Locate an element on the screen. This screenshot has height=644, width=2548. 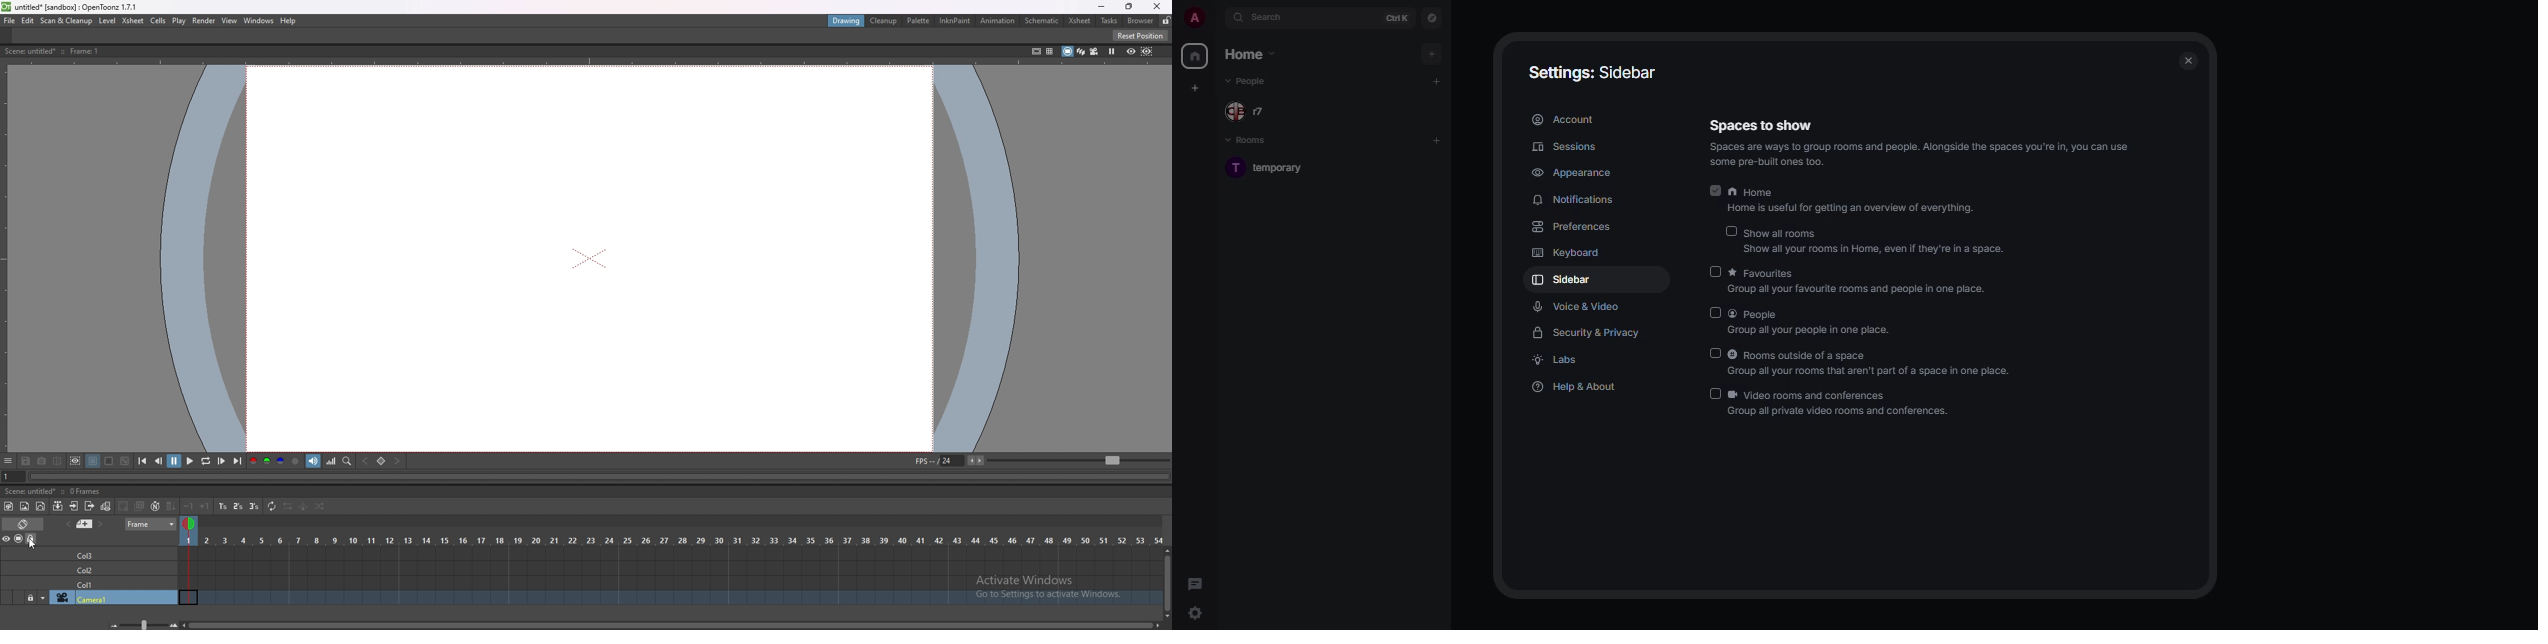
home is located at coordinates (1254, 55).